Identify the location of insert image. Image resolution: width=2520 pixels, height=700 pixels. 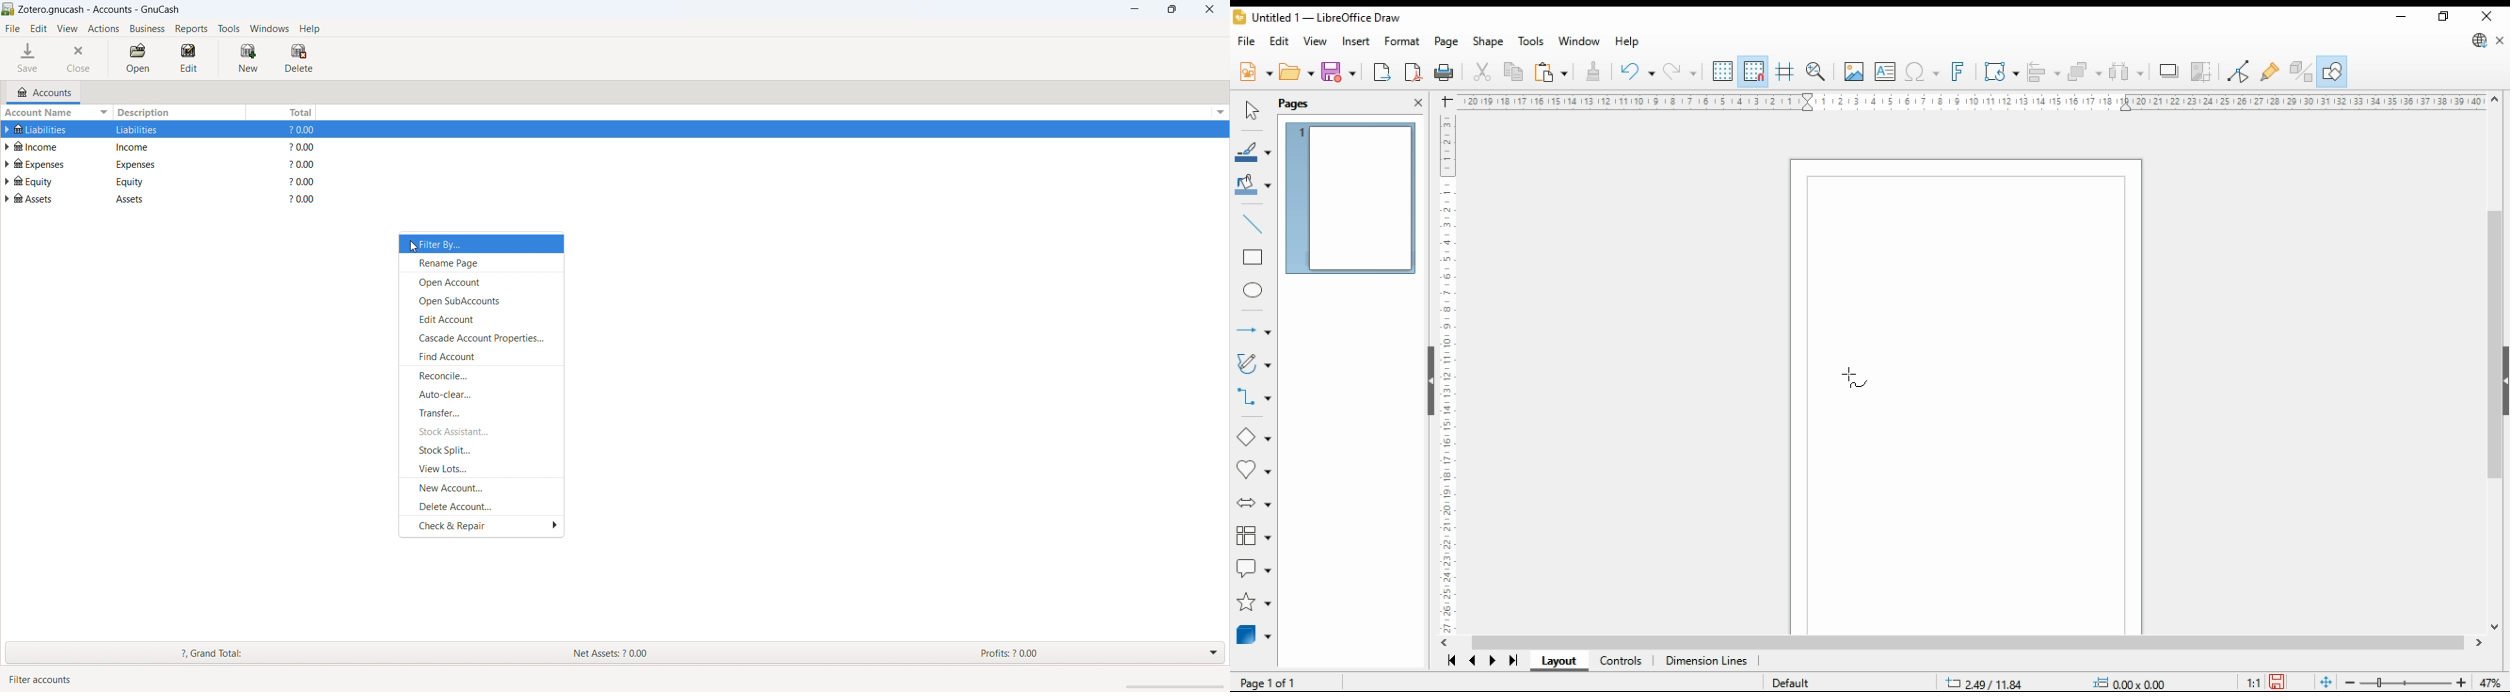
(1854, 71).